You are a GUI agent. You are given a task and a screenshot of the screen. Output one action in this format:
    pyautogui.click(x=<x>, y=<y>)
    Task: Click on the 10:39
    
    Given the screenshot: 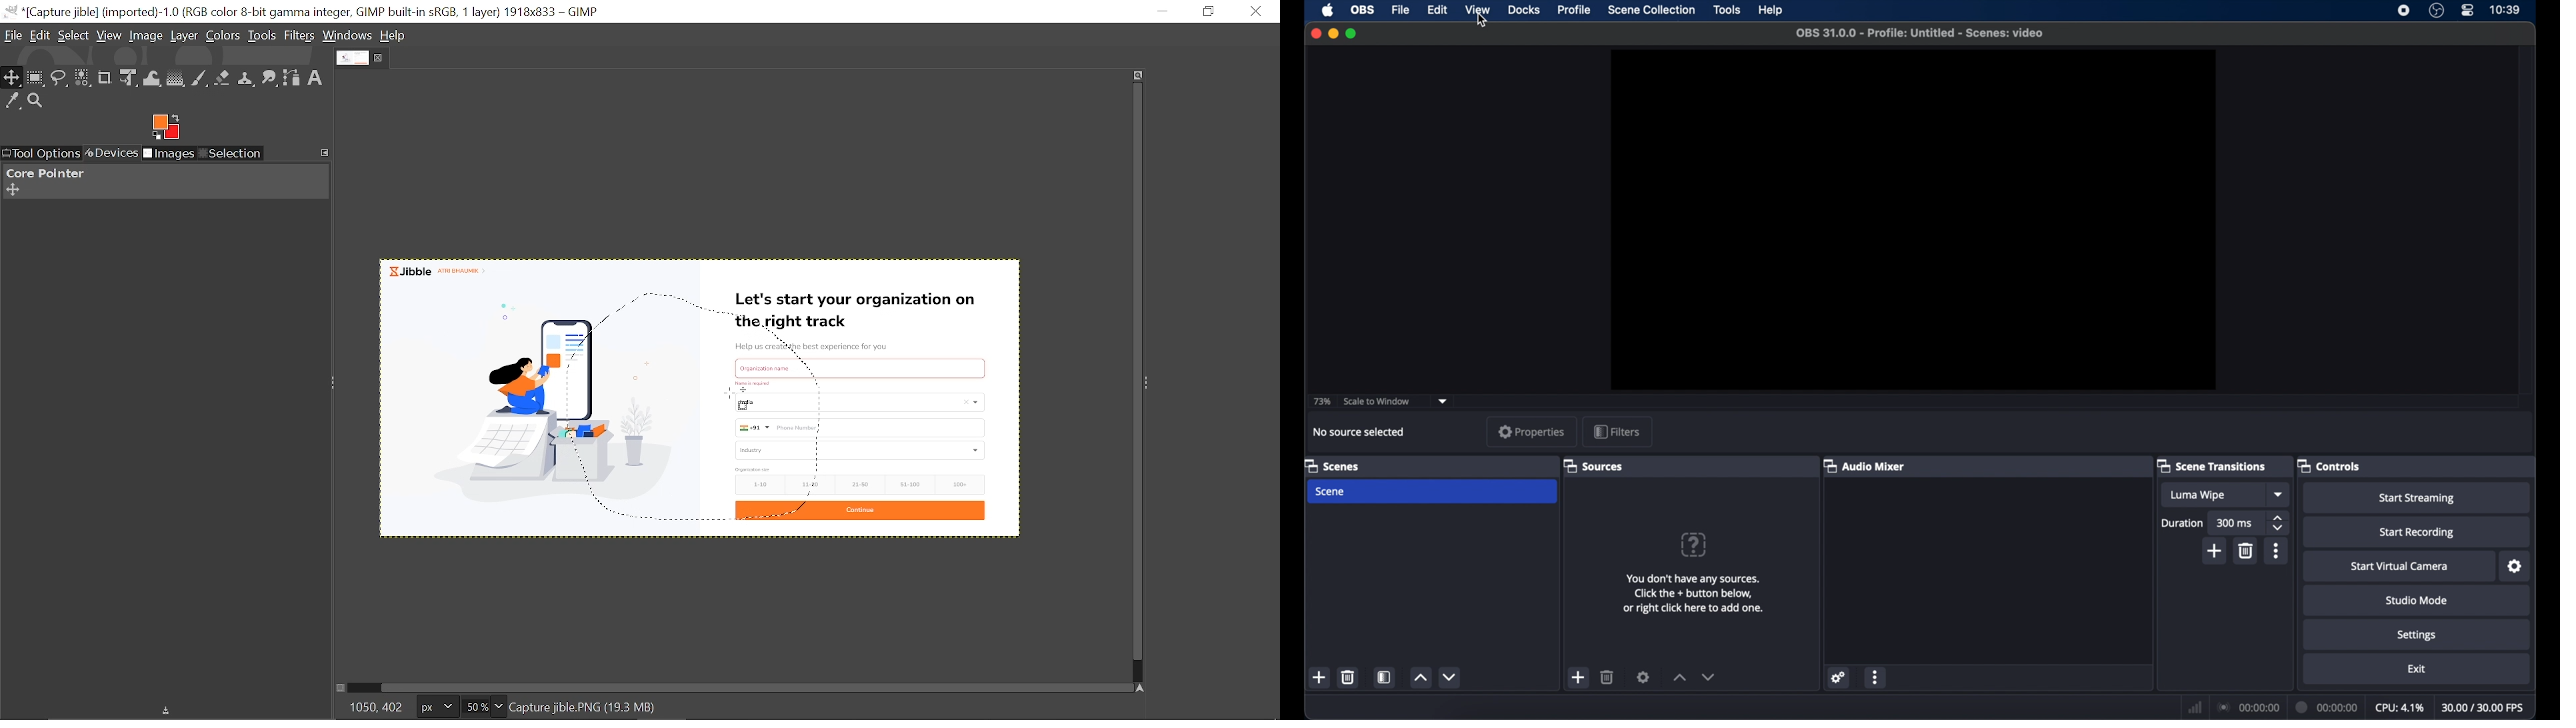 What is the action you would take?
    pyautogui.click(x=2505, y=11)
    